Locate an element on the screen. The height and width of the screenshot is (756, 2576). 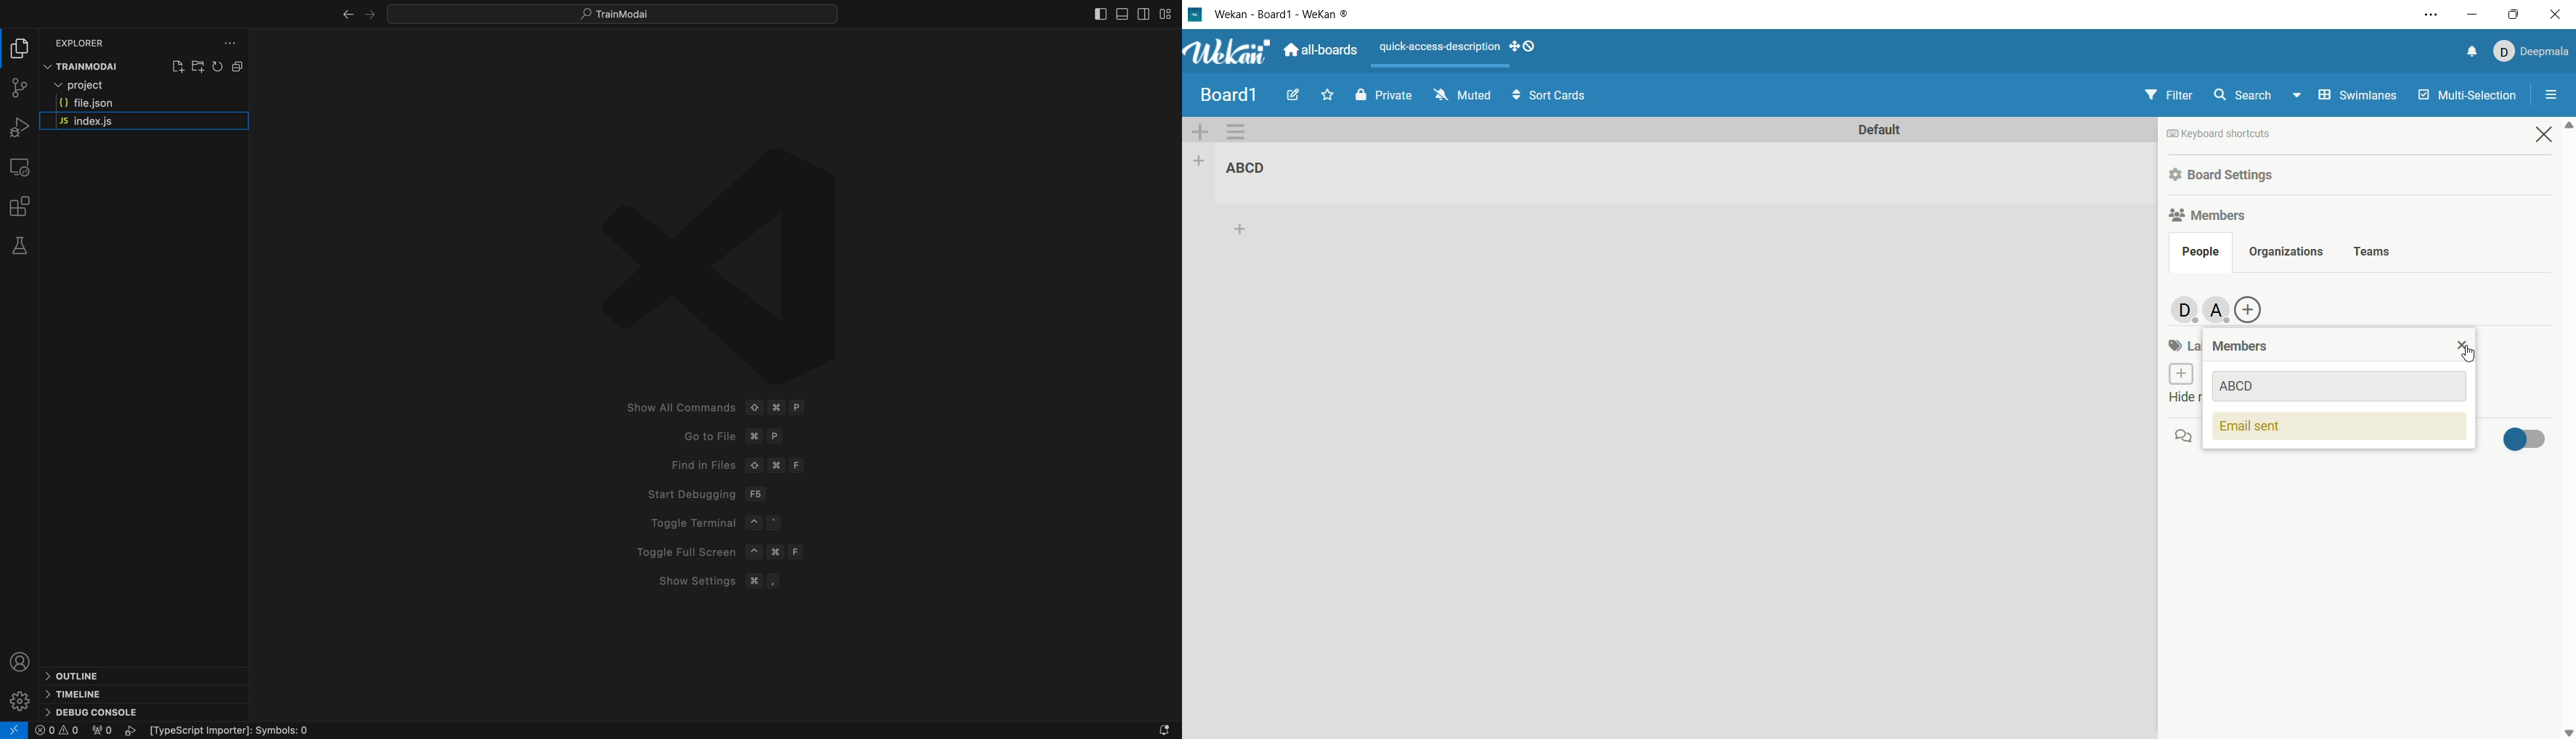
close is located at coordinates (2545, 134).